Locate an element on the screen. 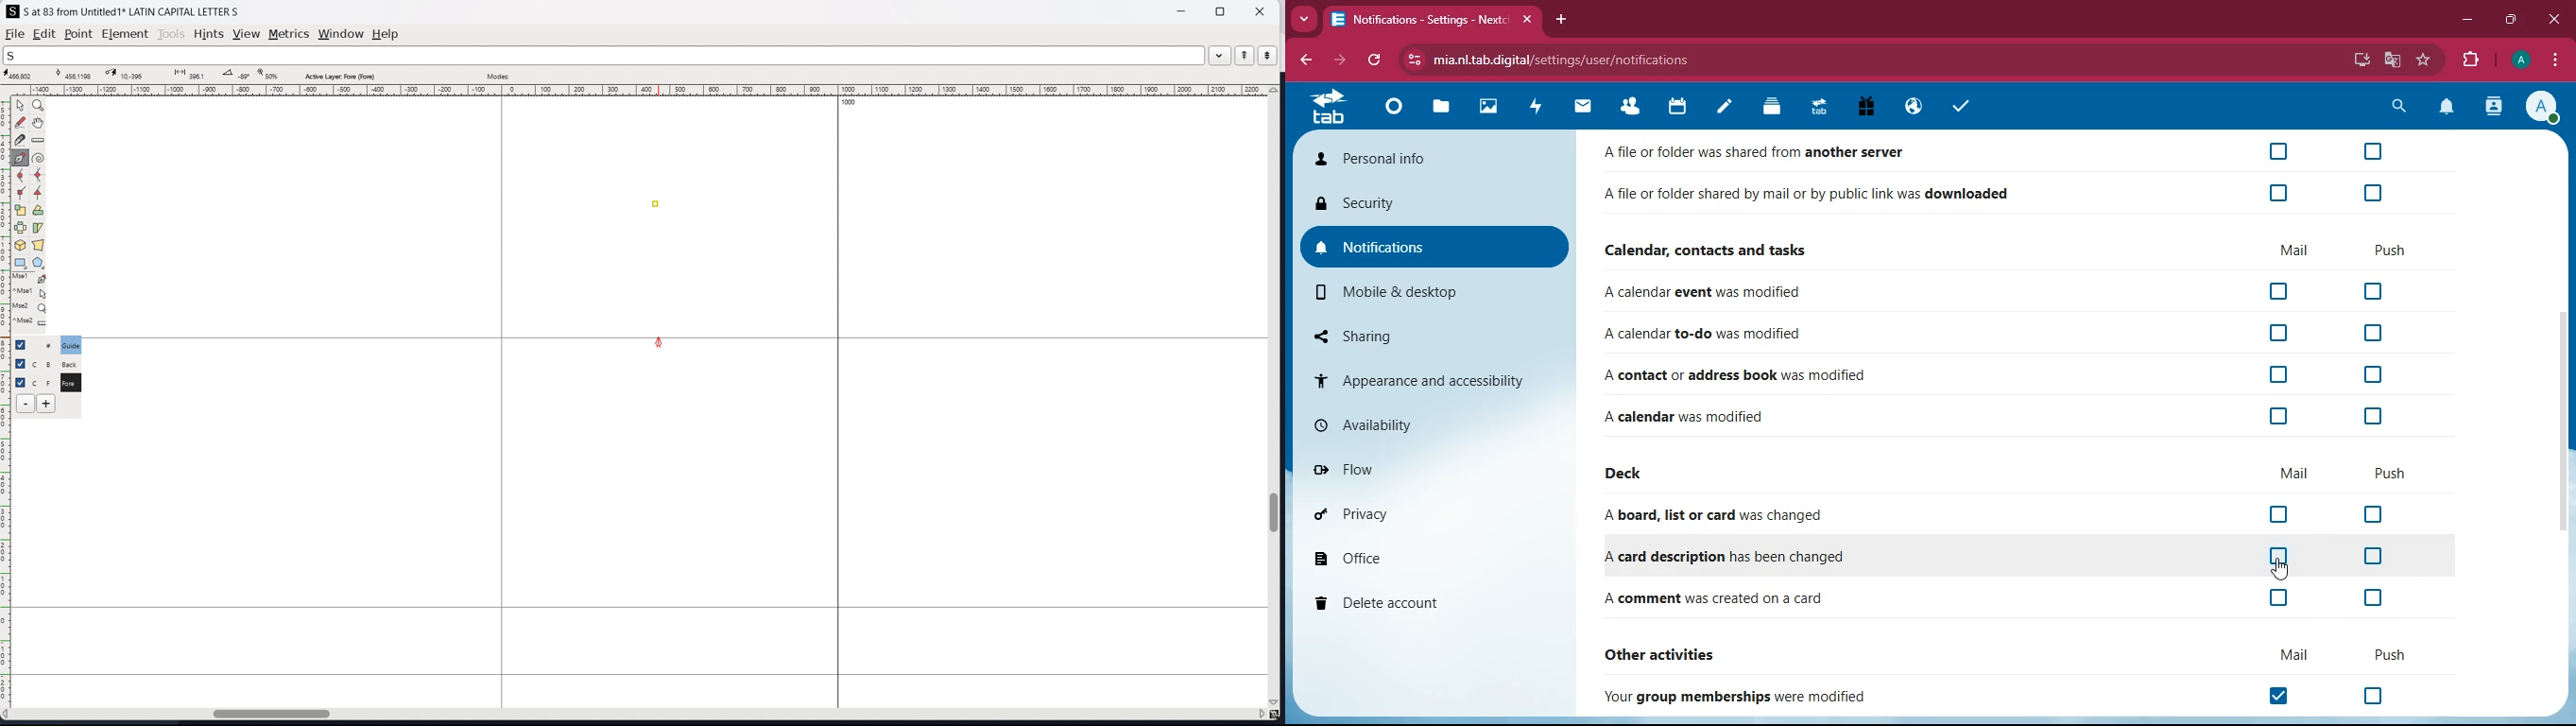 The image size is (2576, 728). metrics is located at coordinates (289, 34).